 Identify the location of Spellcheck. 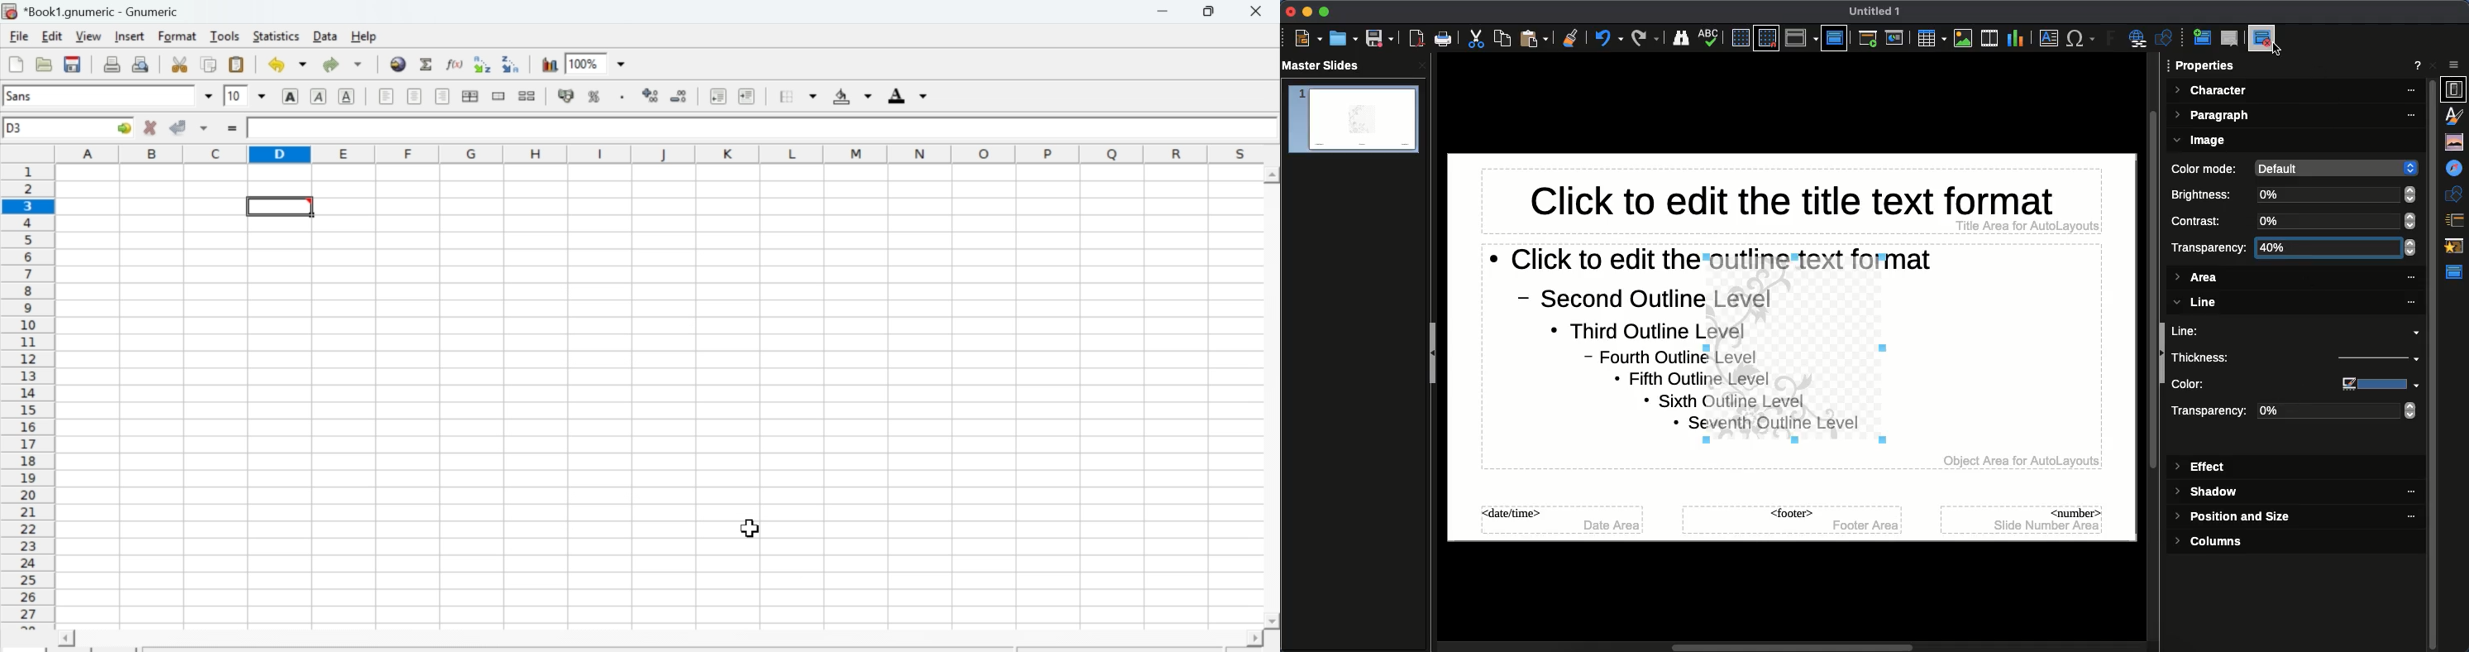
(1709, 36).